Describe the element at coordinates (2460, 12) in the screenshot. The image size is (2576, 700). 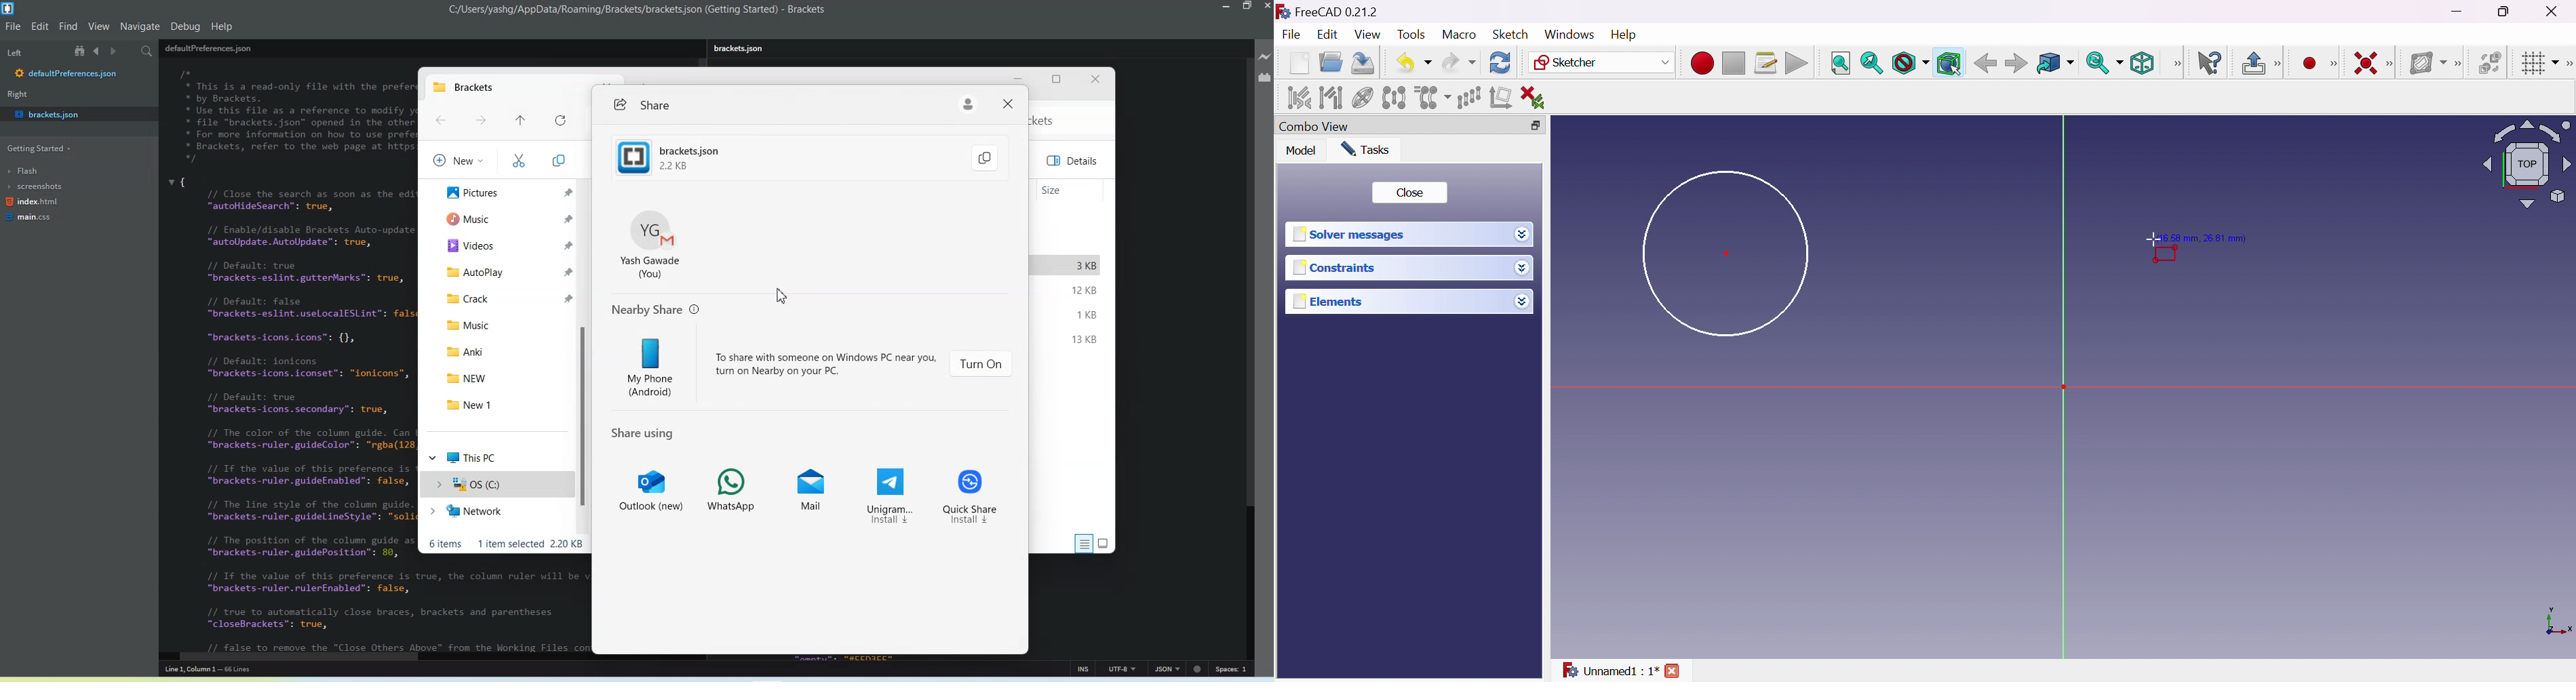
I see `Minimize` at that location.